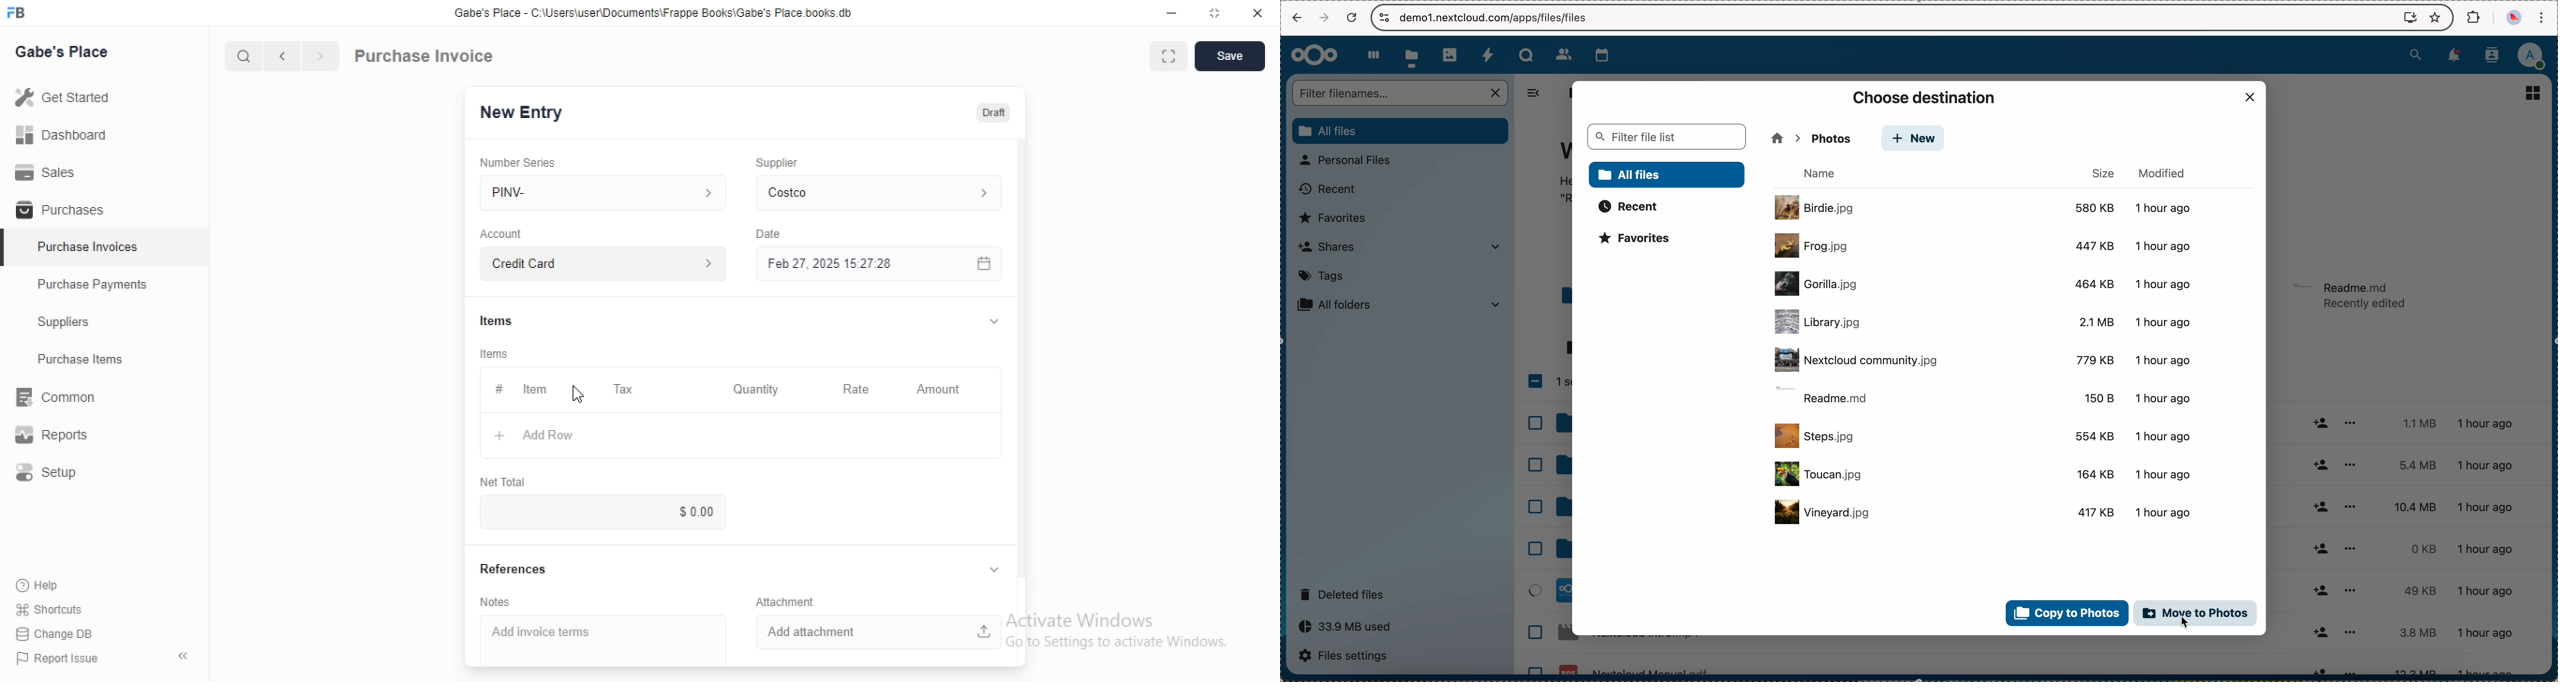 The width and height of the screenshot is (2576, 700). What do you see at coordinates (104, 321) in the screenshot?
I see `Suppliers` at bounding box center [104, 321].